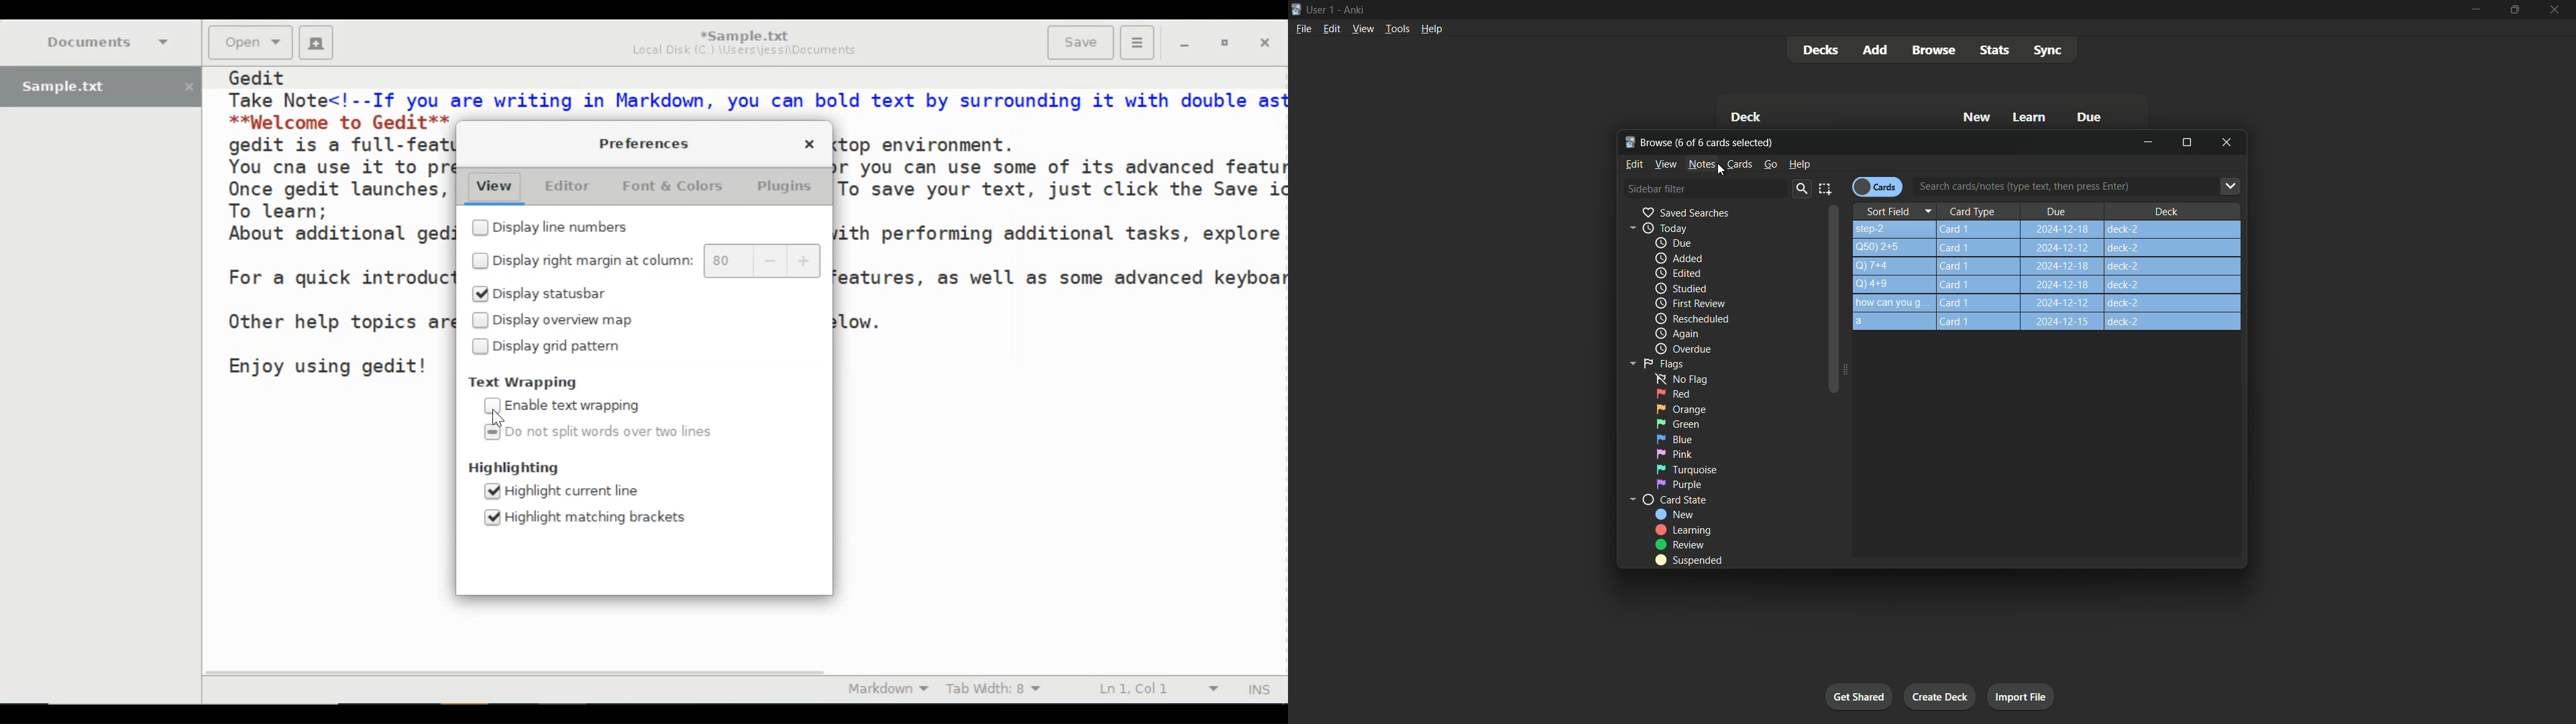  What do you see at coordinates (769, 261) in the screenshot?
I see `decrease margin ` at bounding box center [769, 261].